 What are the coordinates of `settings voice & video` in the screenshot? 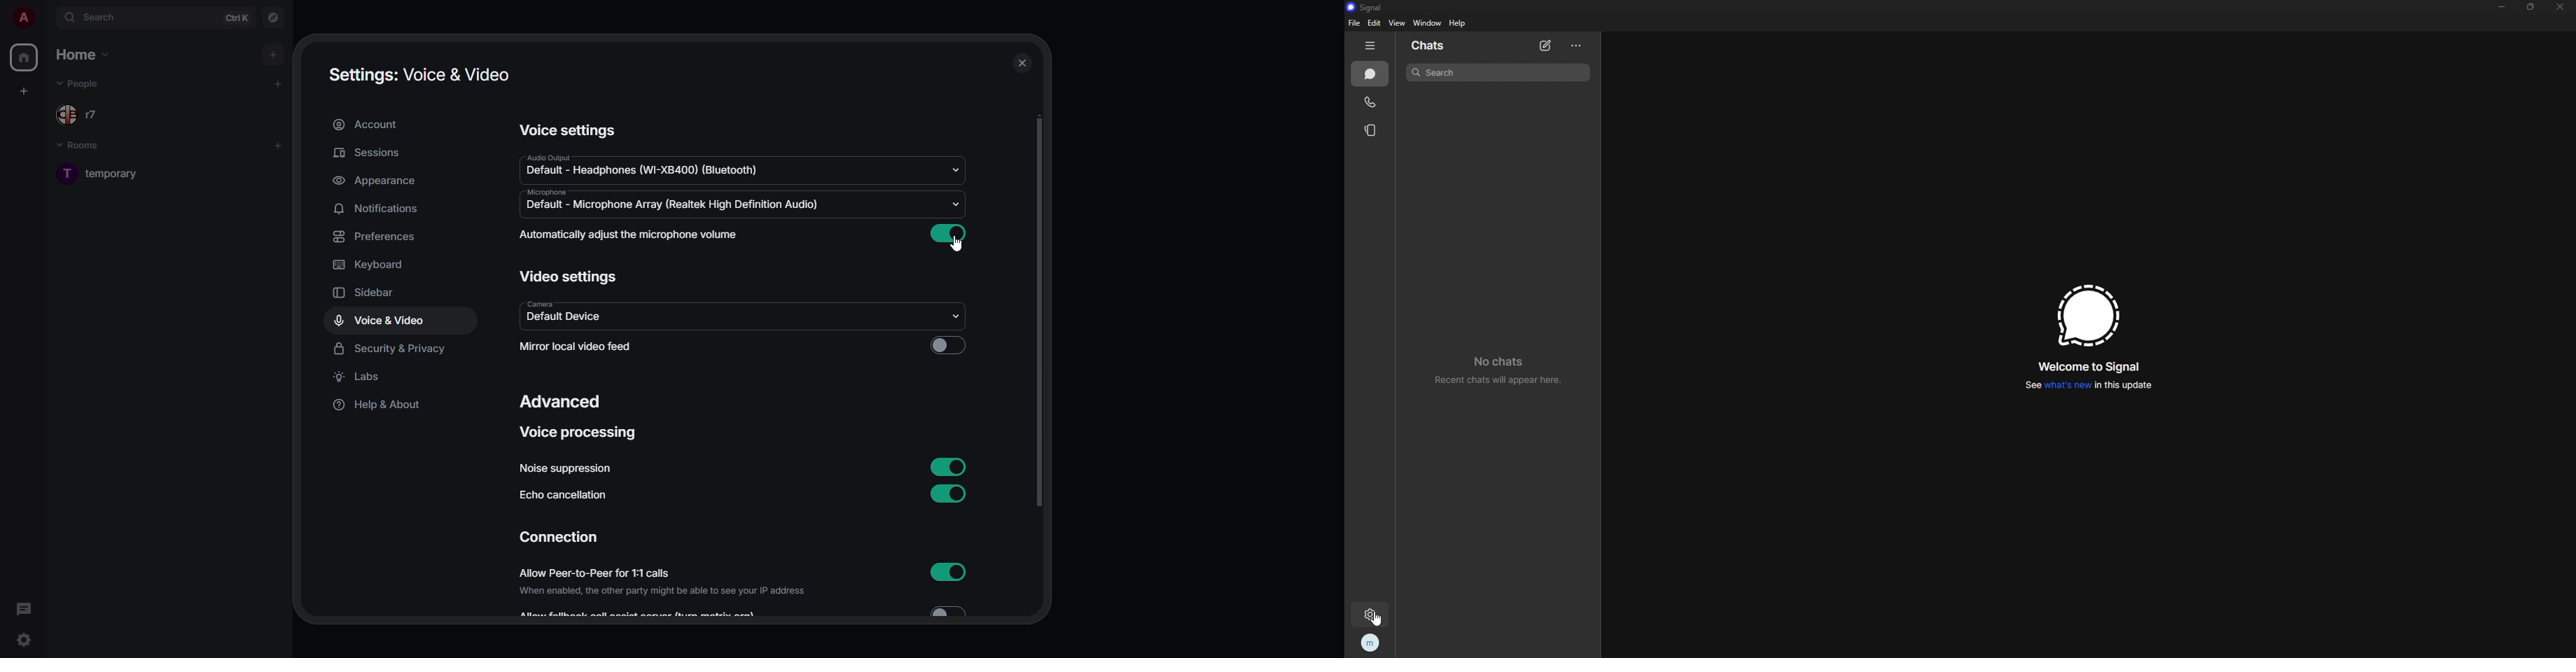 It's located at (419, 74).